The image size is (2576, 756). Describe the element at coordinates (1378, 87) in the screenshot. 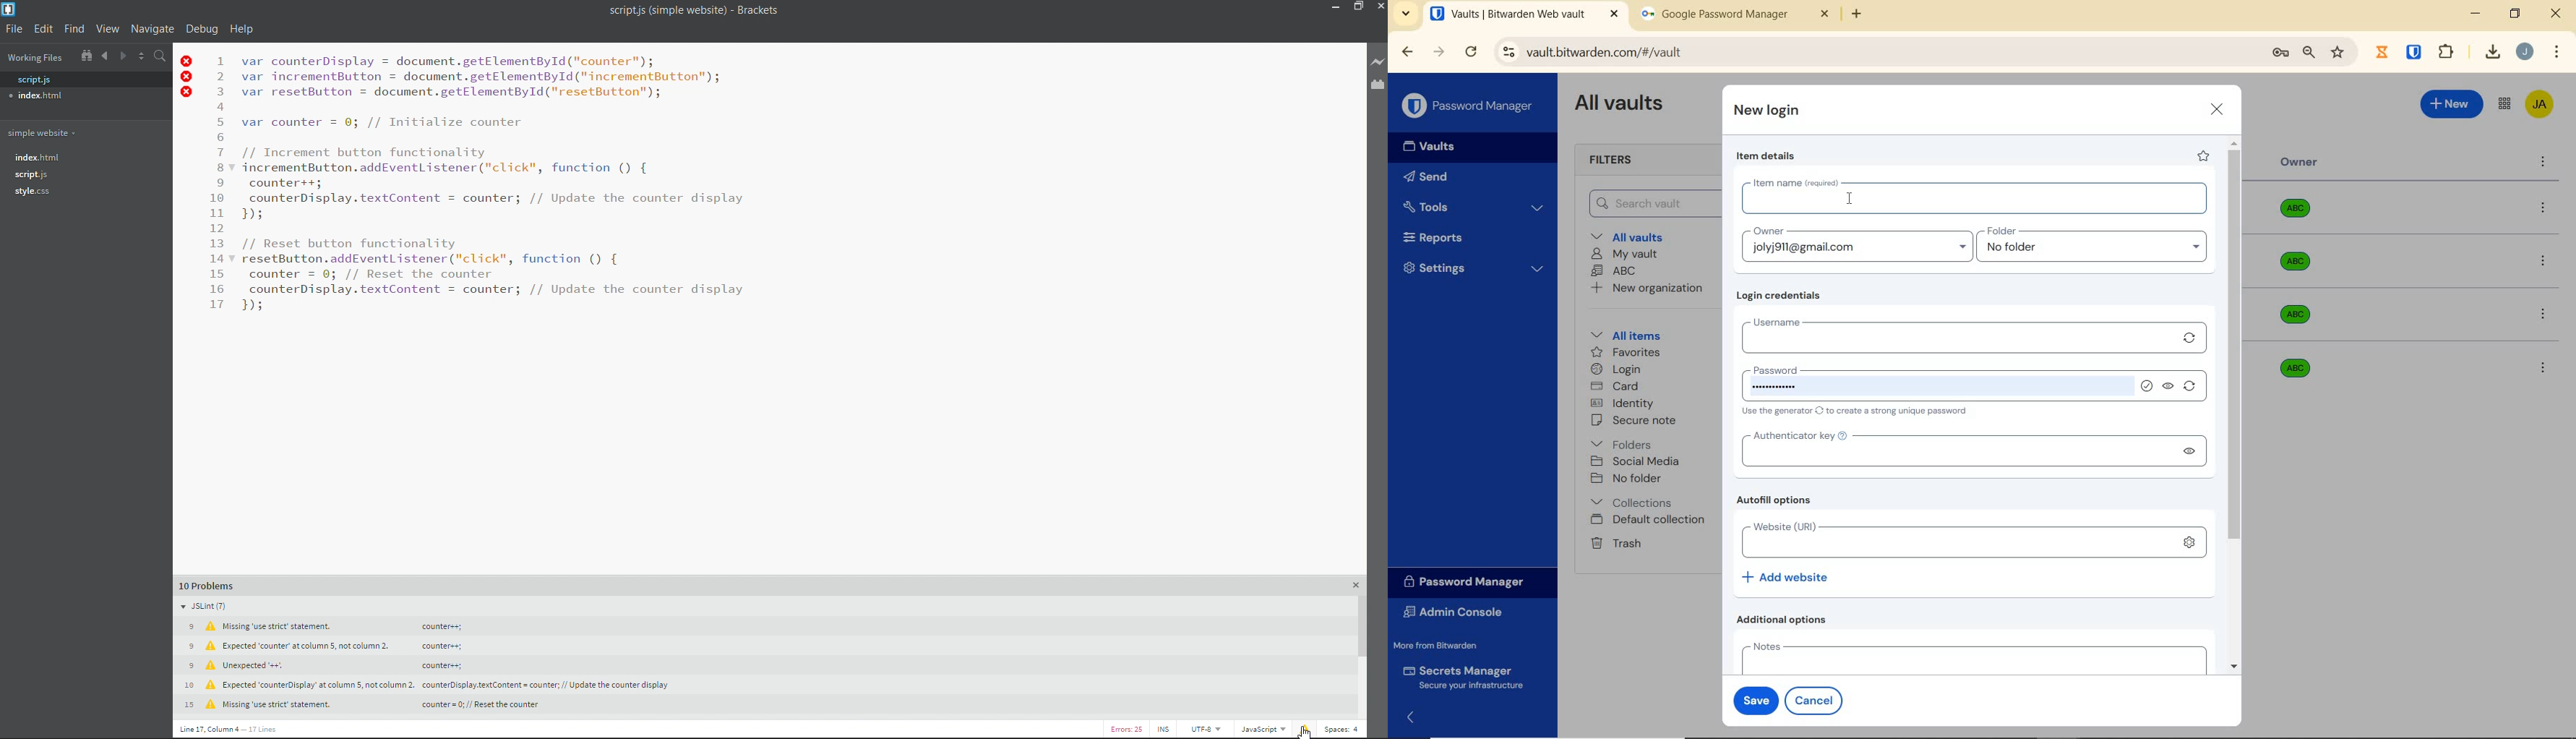

I see `extension manager` at that location.